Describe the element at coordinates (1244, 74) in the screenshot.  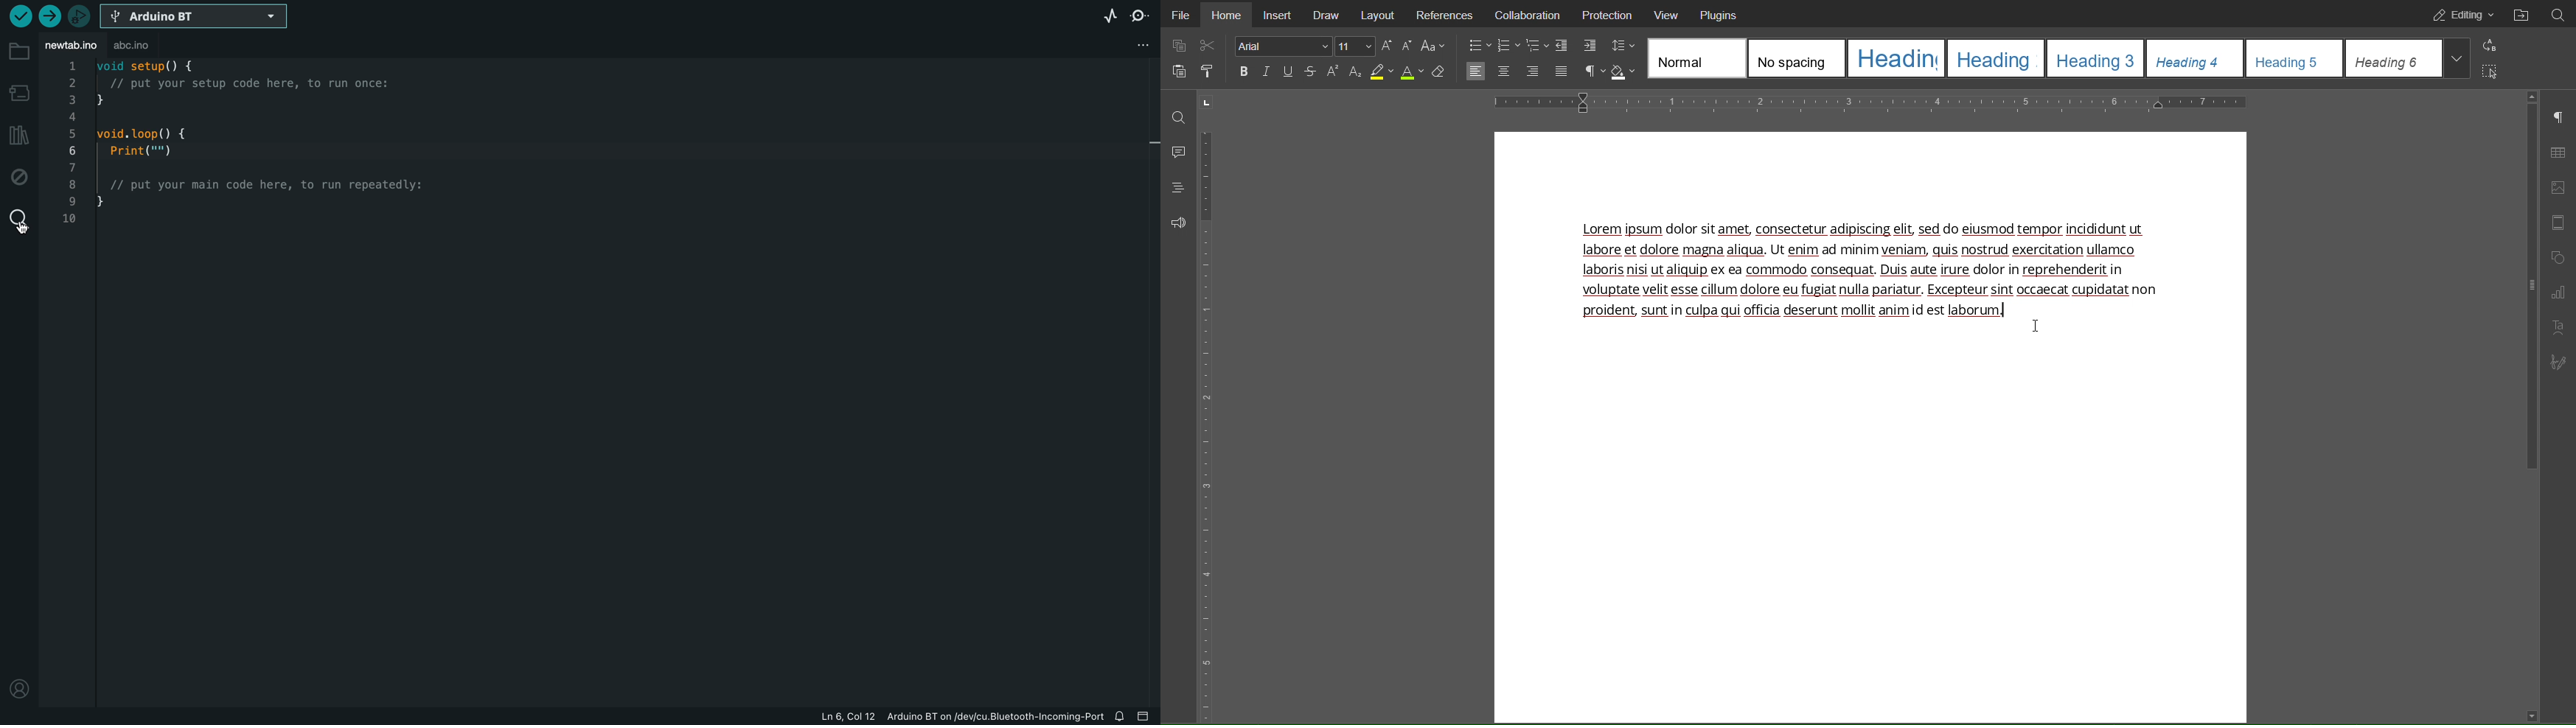
I see `Bold` at that location.